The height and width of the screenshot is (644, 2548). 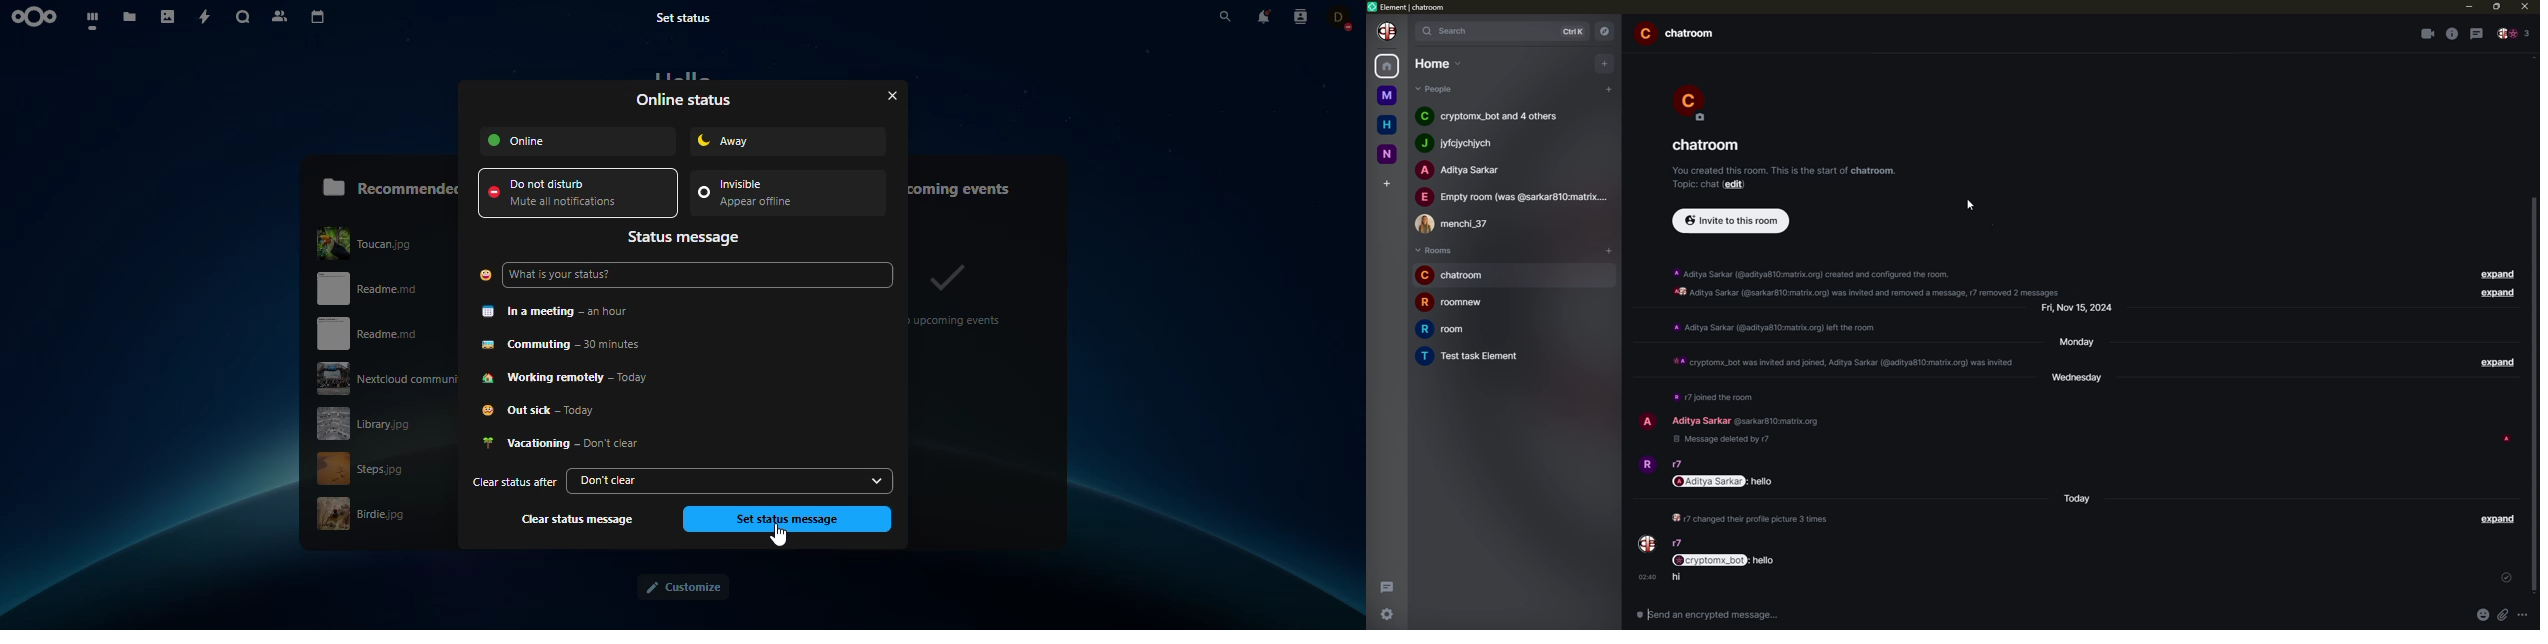 What do you see at coordinates (1437, 62) in the screenshot?
I see `home` at bounding box center [1437, 62].